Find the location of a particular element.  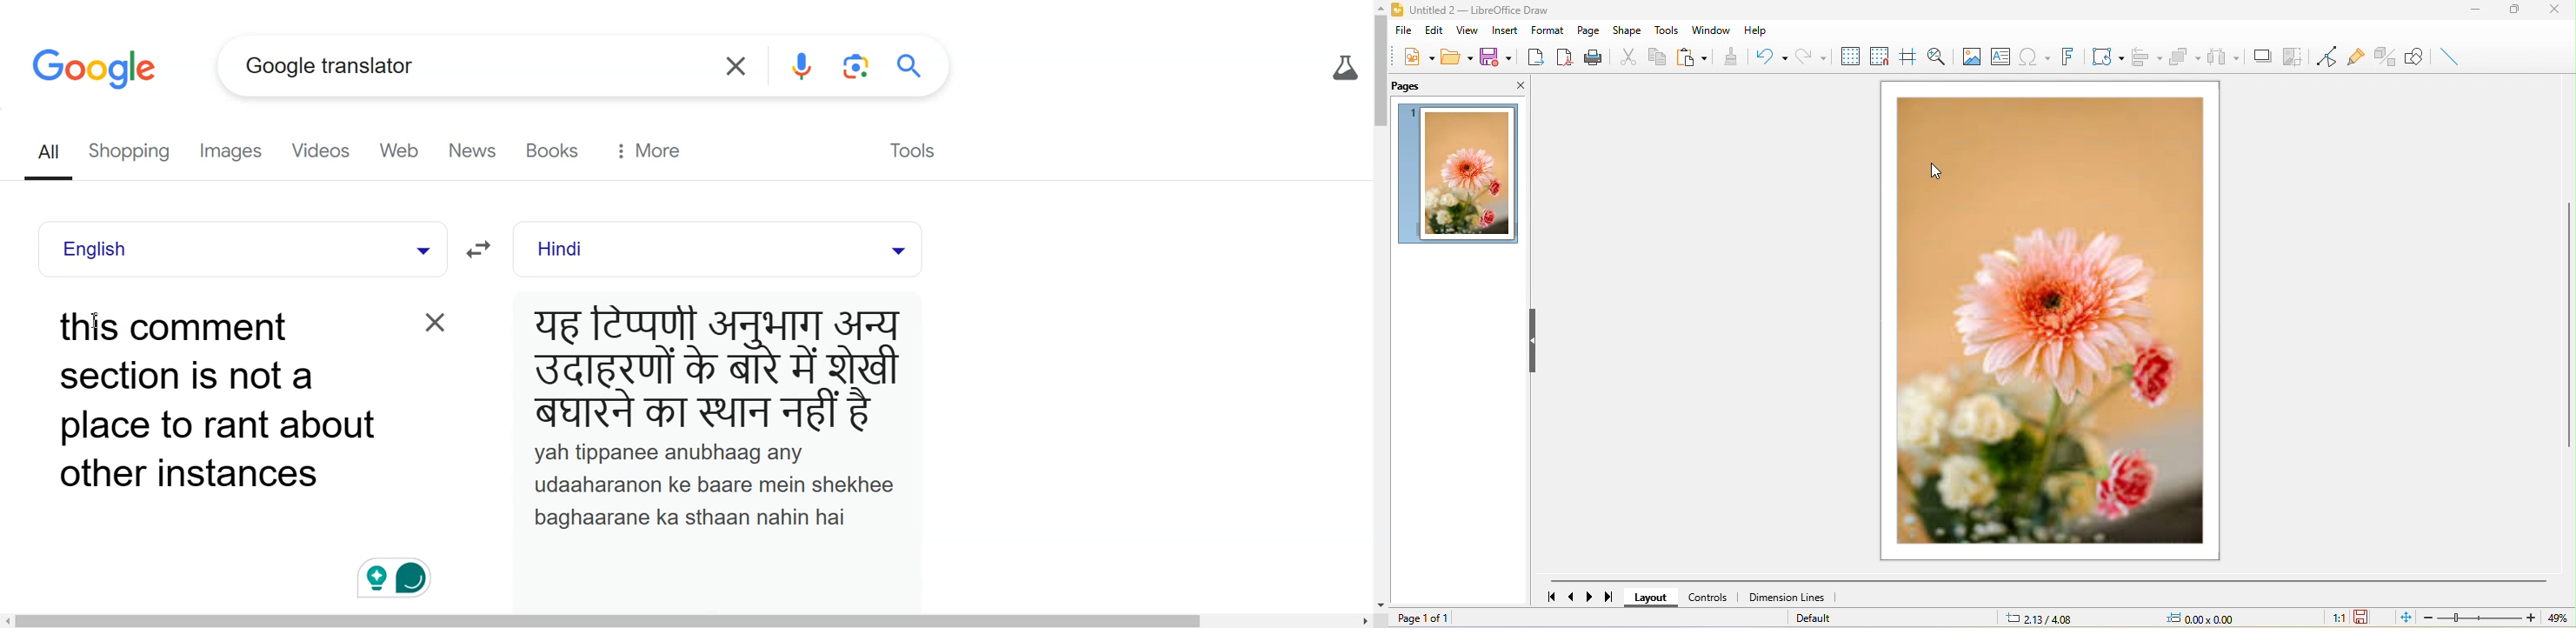

Swap language is located at coordinates (482, 250).